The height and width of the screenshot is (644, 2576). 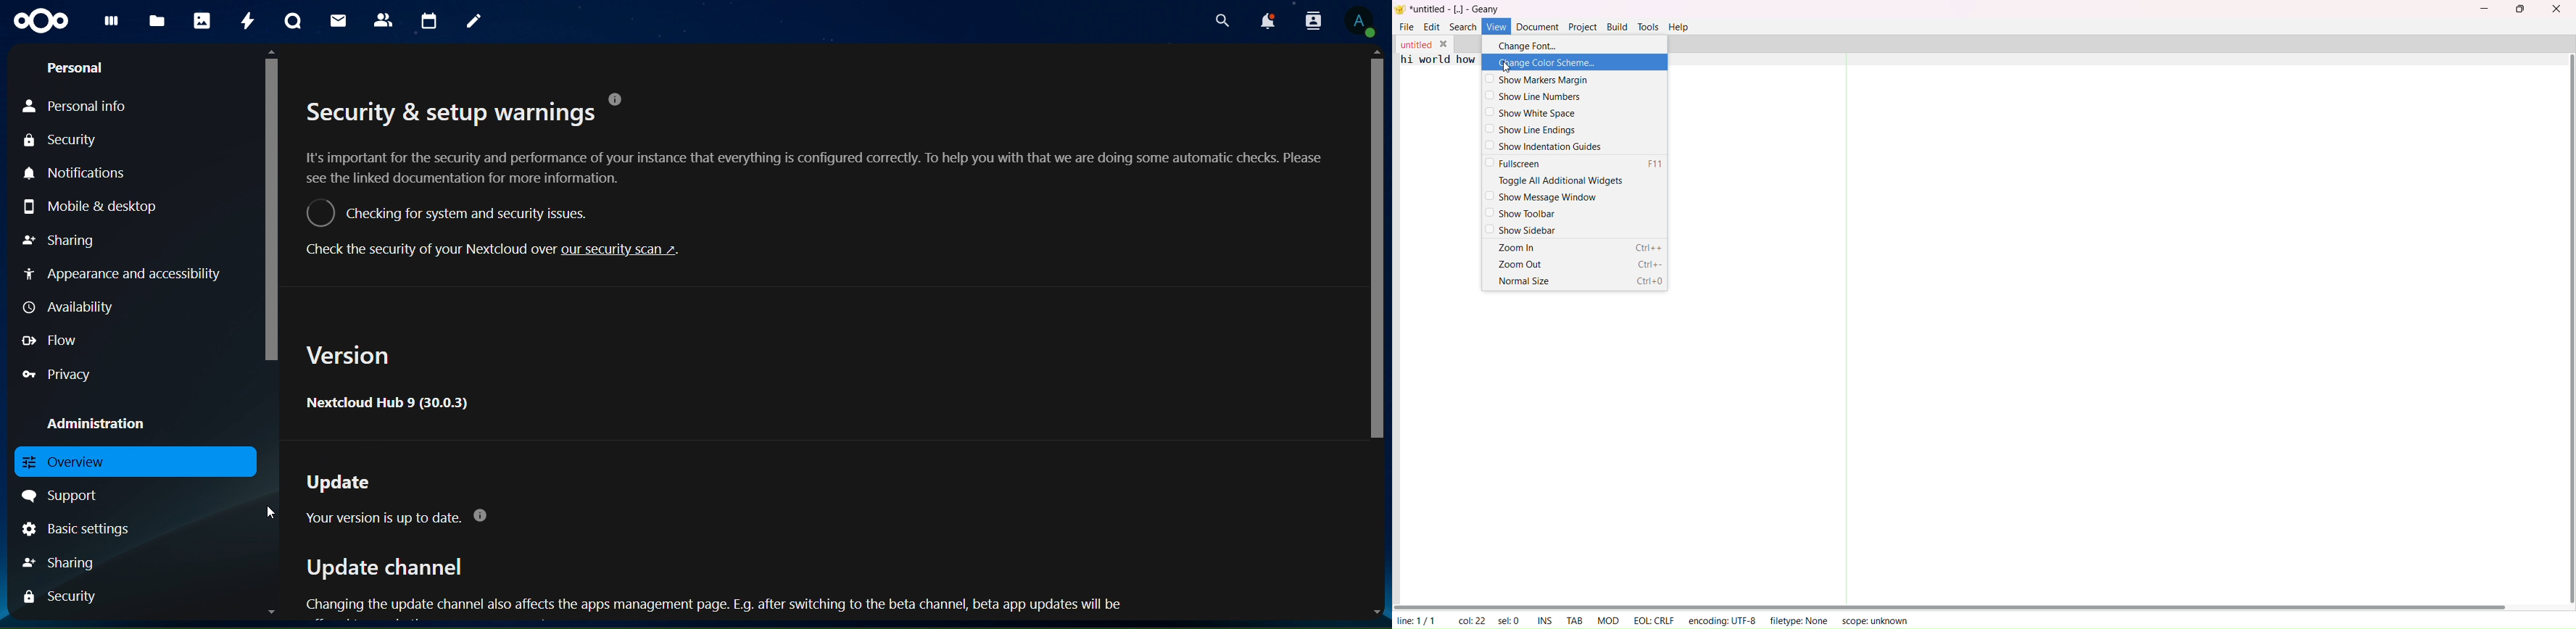 What do you see at coordinates (1538, 80) in the screenshot?
I see `show markers margin` at bounding box center [1538, 80].